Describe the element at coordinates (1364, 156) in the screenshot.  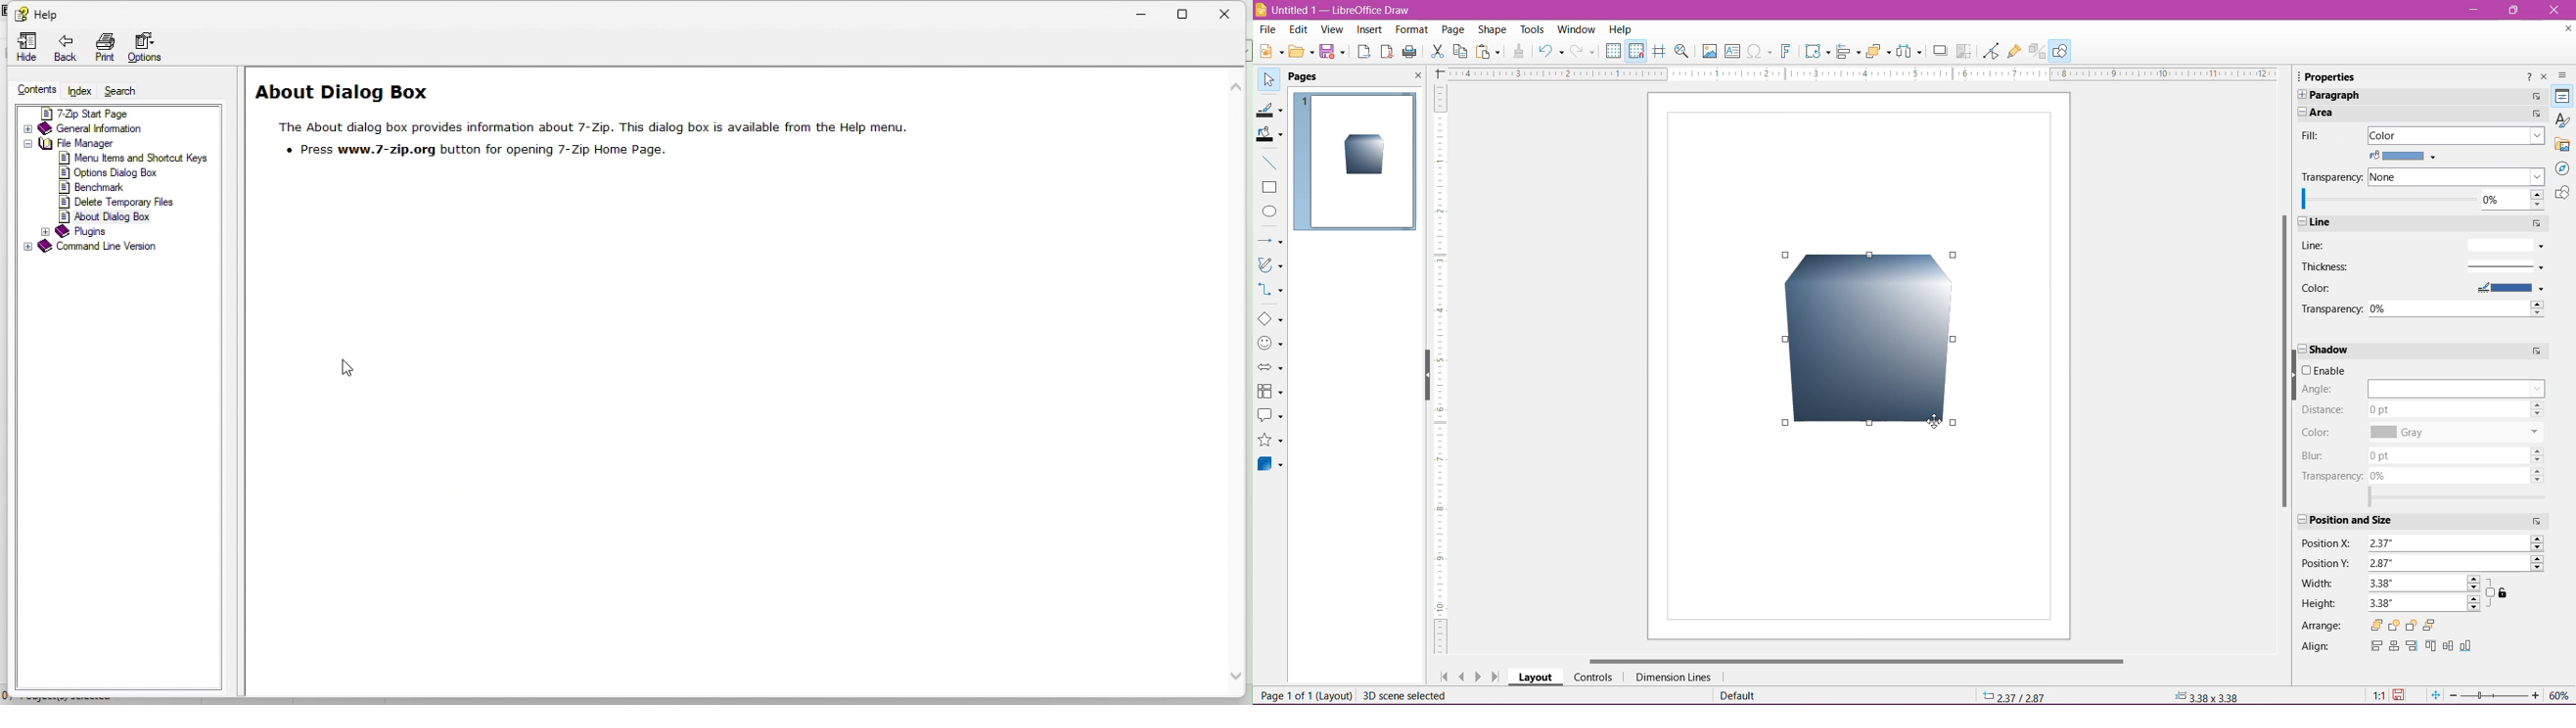
I see `Cube Shape inserted` at that location.